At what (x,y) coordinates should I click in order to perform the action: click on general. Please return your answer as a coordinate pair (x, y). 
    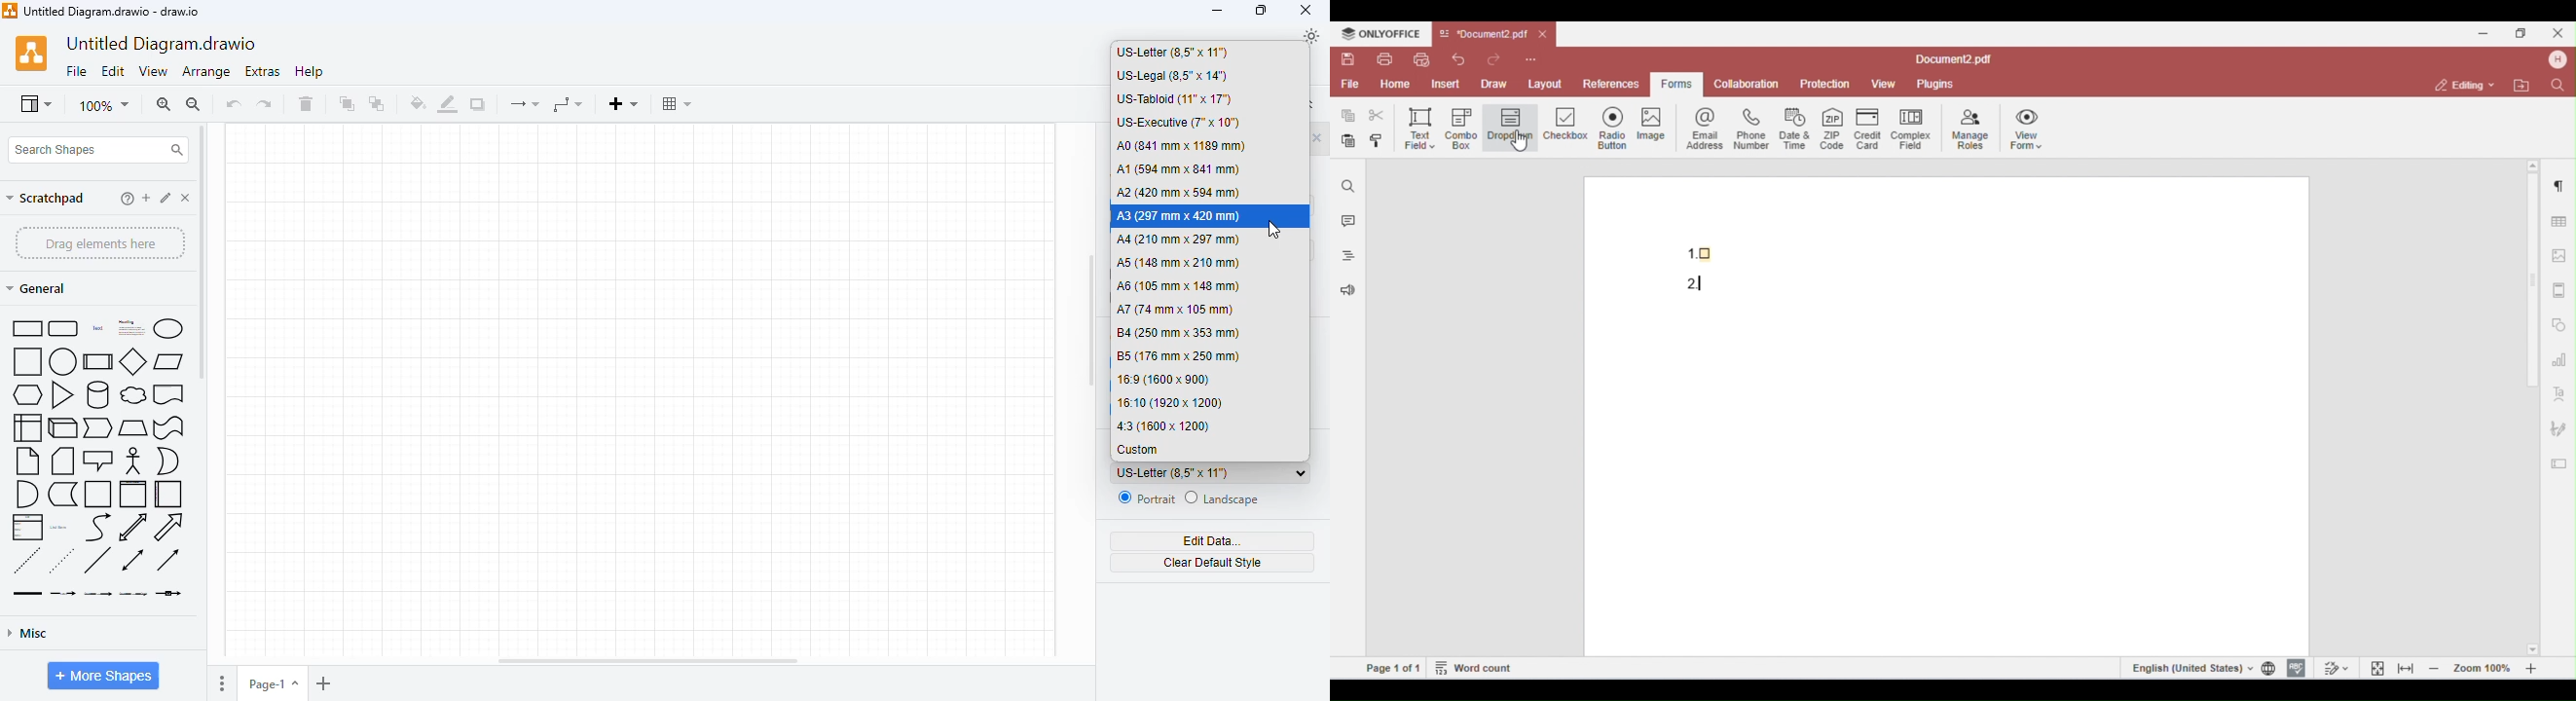
    Looking at the image, I should click on (38, 288).